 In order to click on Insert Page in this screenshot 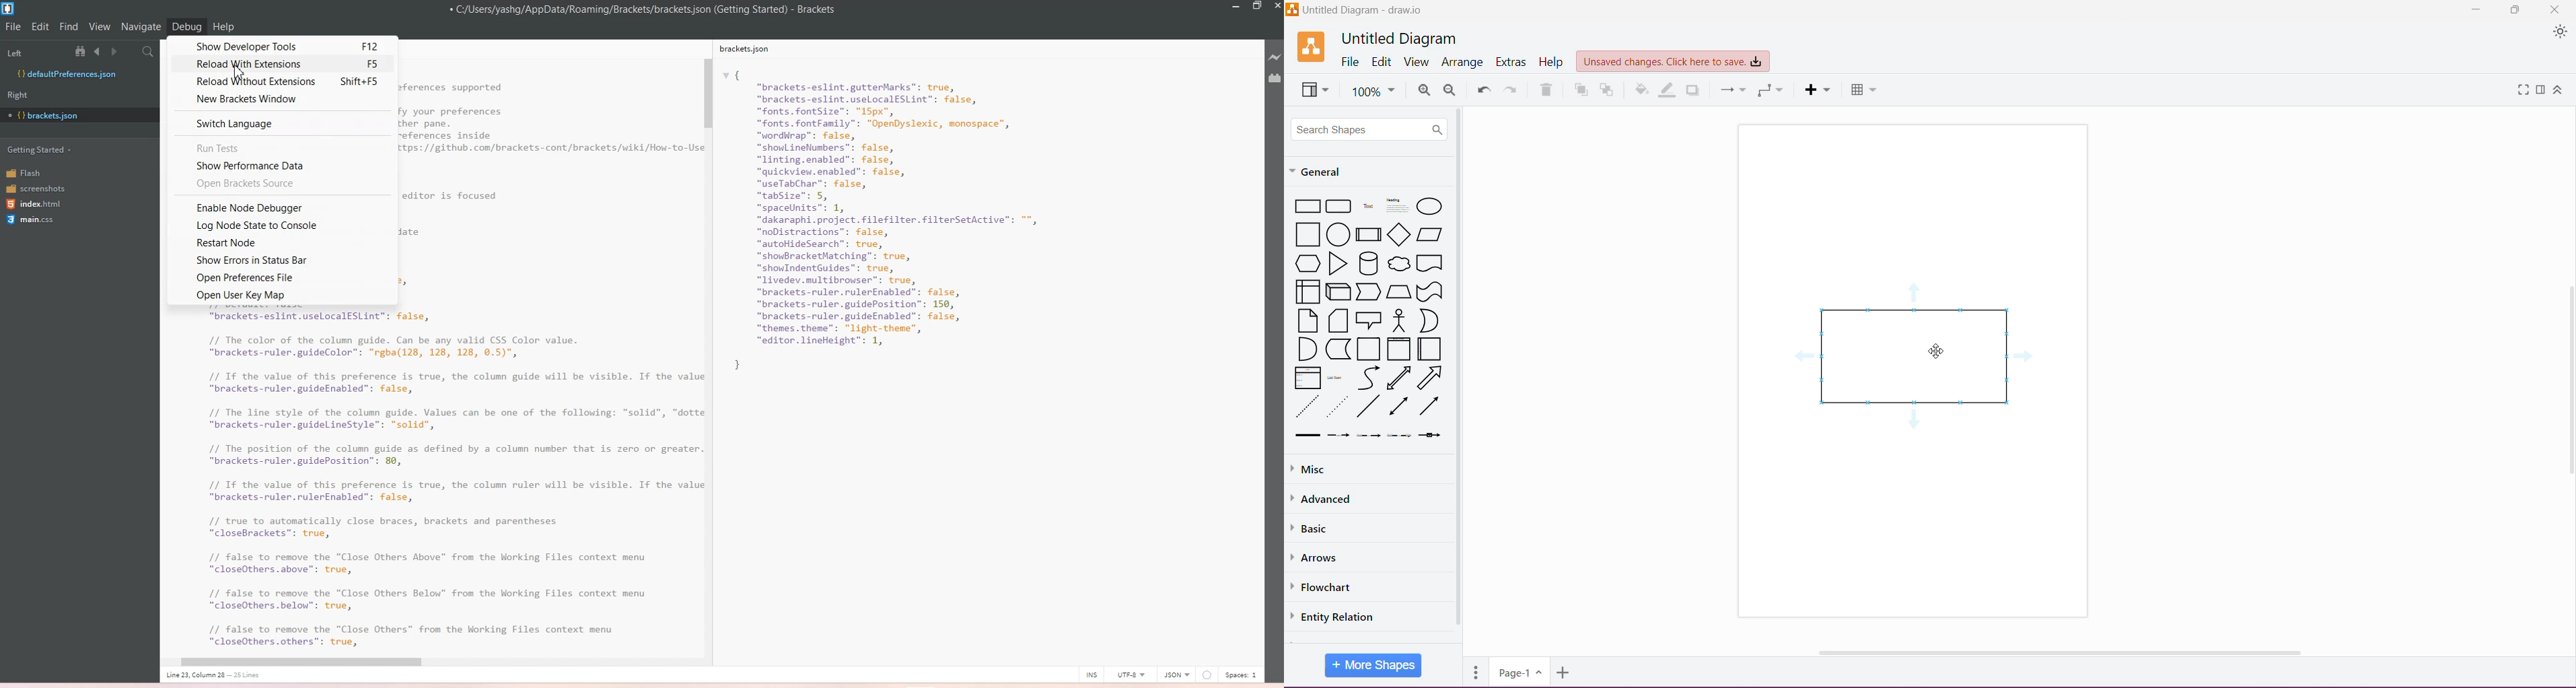, I will do `click(1565, 673)`.